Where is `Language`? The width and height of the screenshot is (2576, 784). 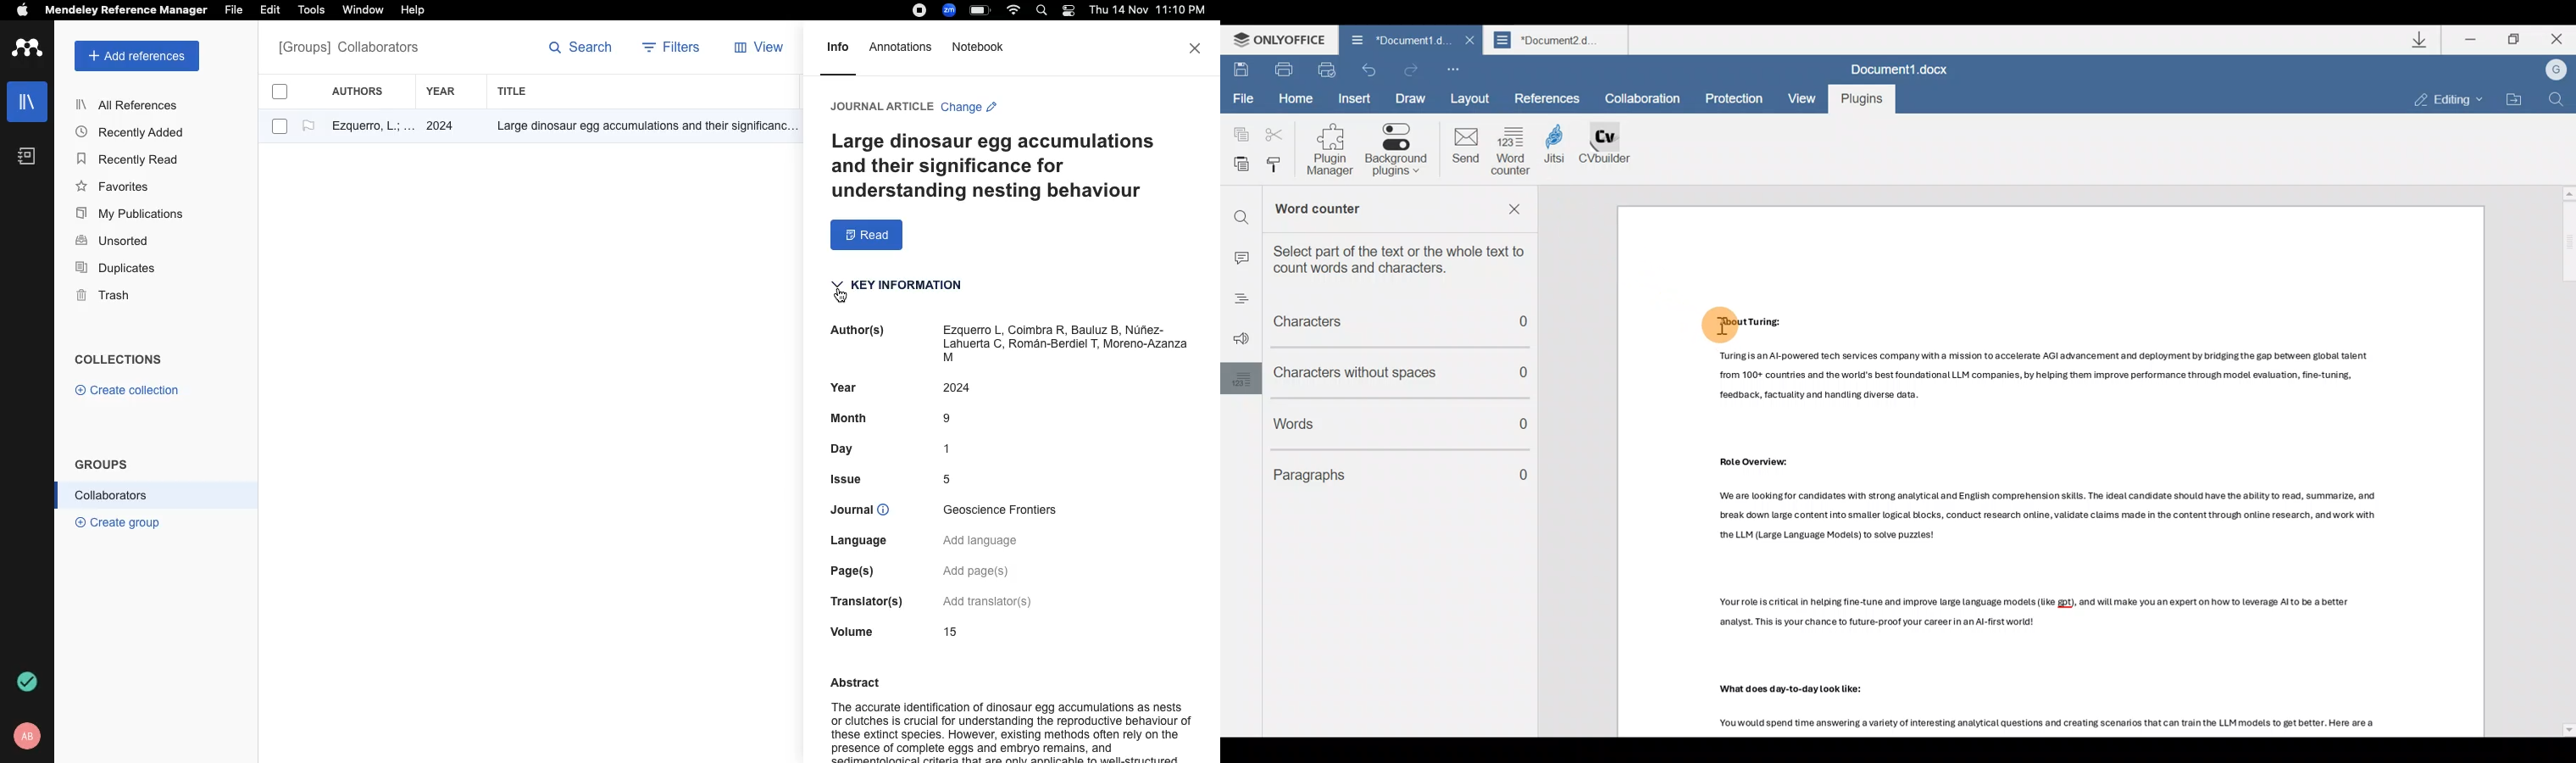
Language is located at coordinates (870, 541).